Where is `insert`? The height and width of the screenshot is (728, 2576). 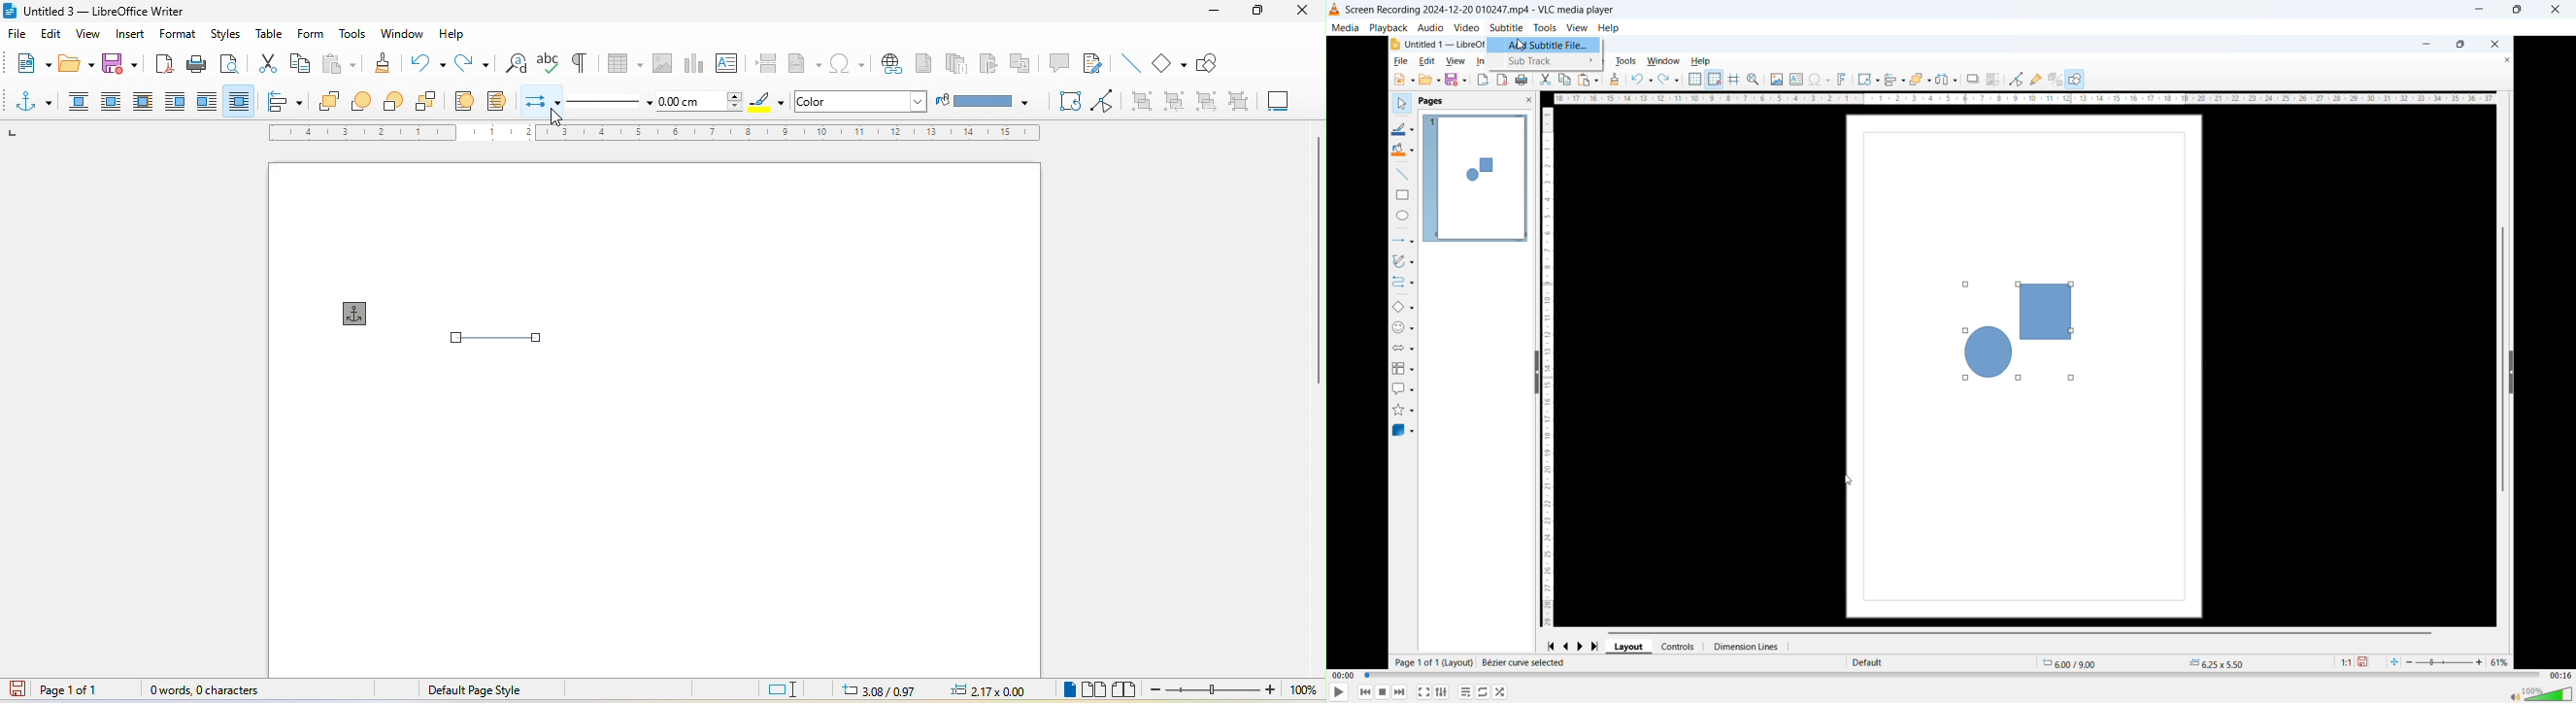
insert is located at coordinates (131, 37).